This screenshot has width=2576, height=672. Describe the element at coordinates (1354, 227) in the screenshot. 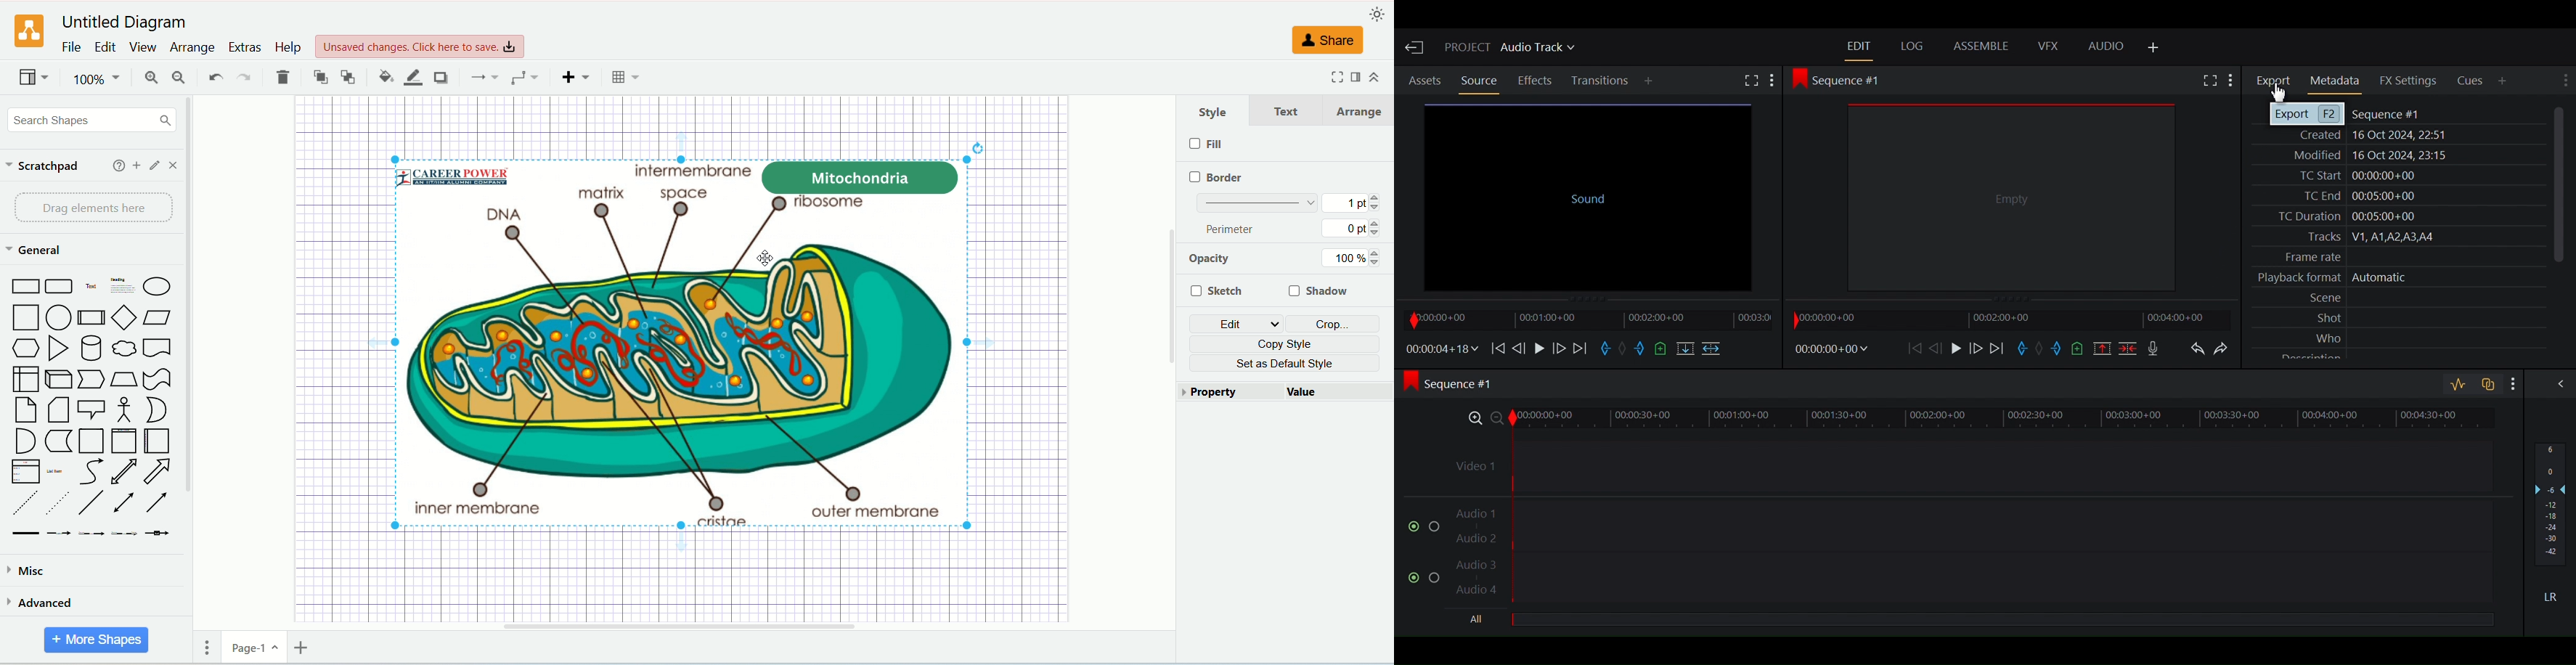

I see `0 pt` at that location.